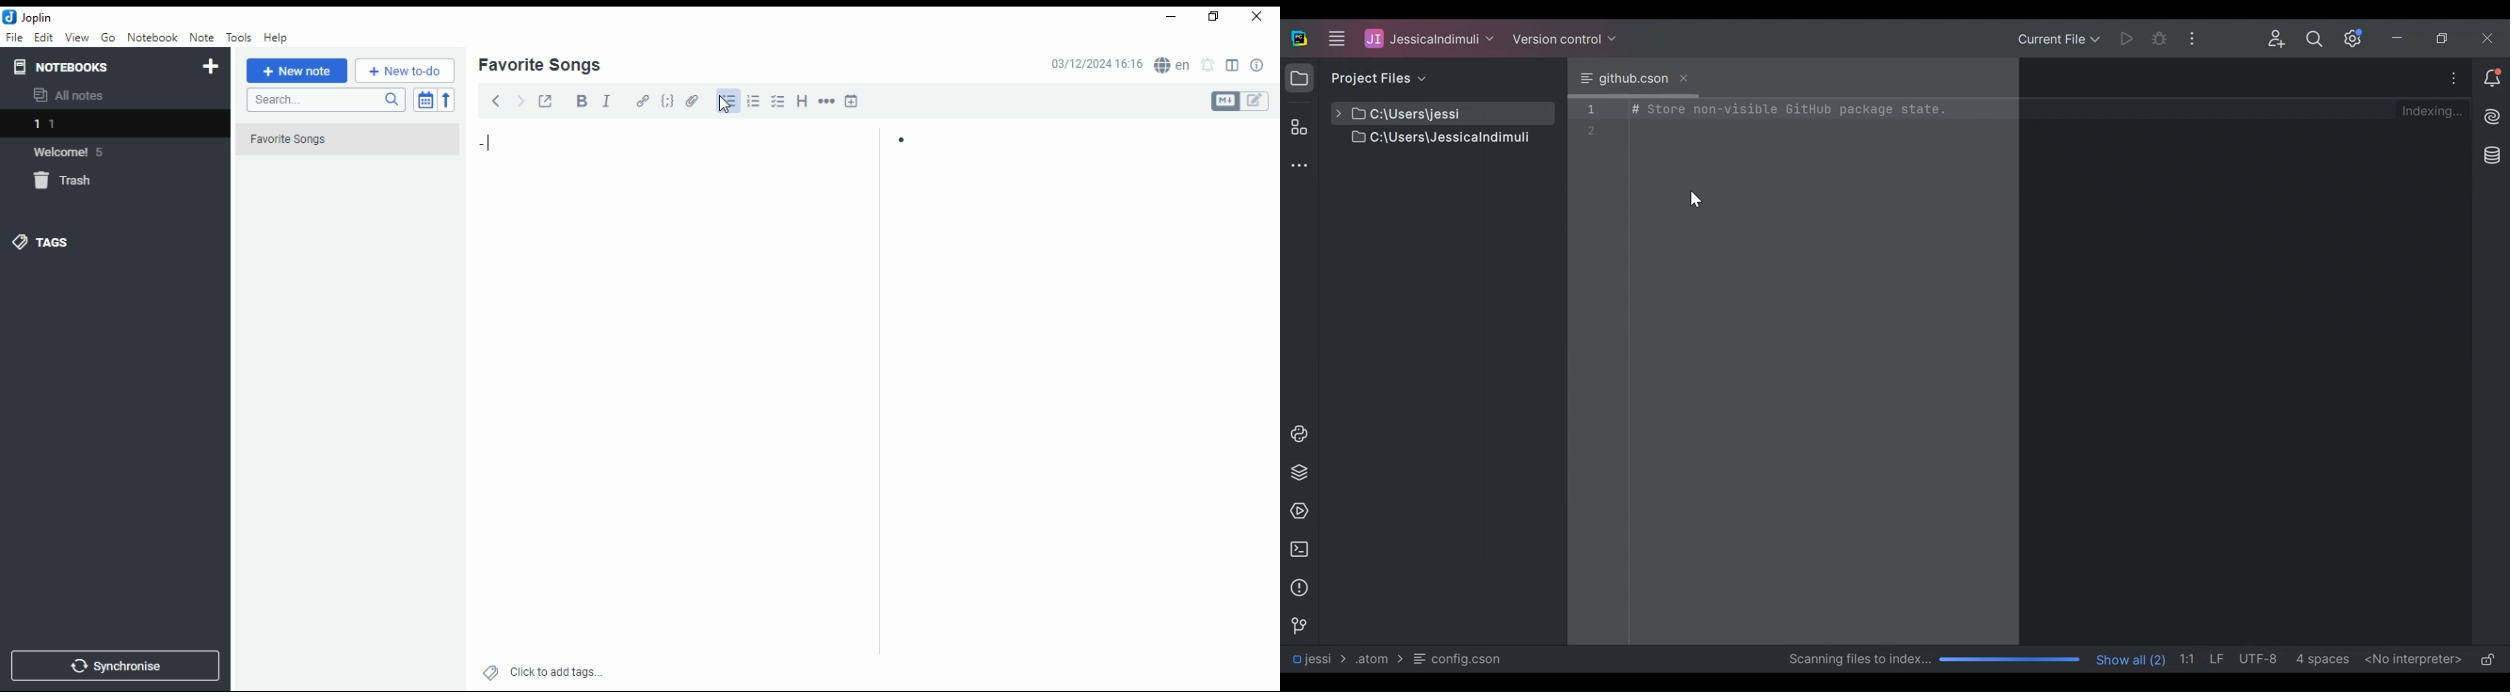 This screenshot has height=700, width=2520. What do you see at coordinates (211, 67) in the screenshot?
I see `new notebook` at bounding box center [211, 67].